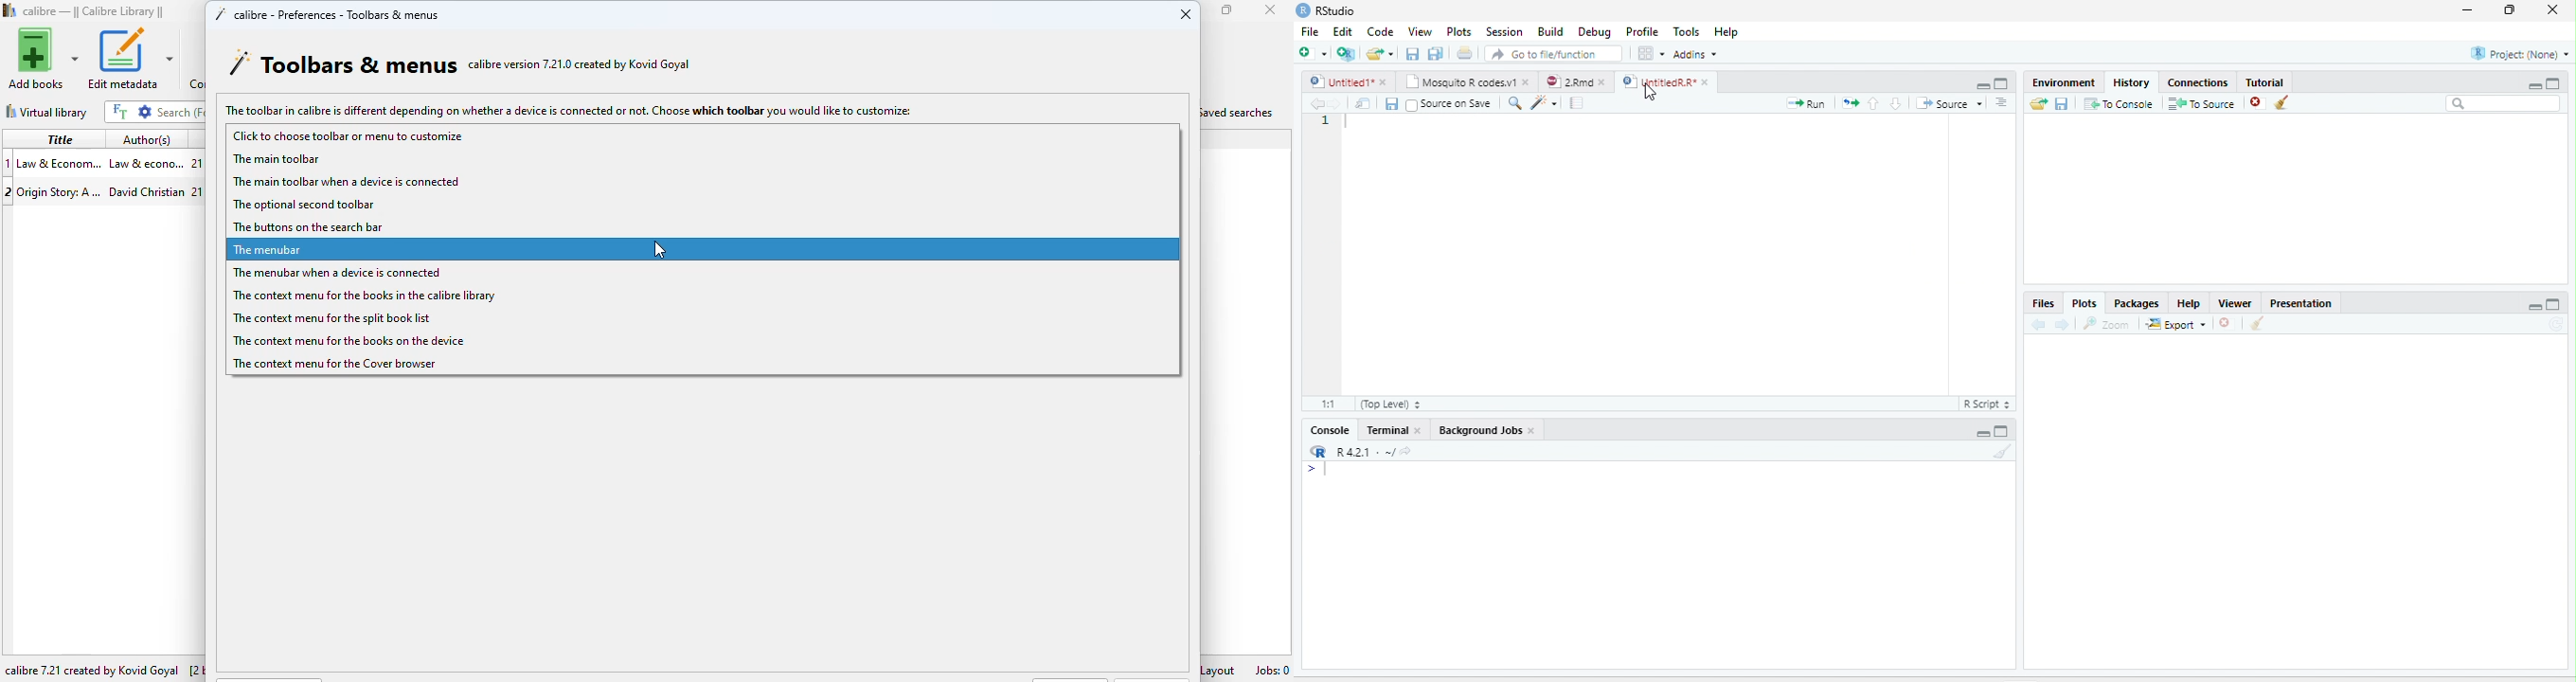  What do you see at coordinates (1326, 9) in the screenshot?
I see `RStudio` at bounding box center [1326, 9].